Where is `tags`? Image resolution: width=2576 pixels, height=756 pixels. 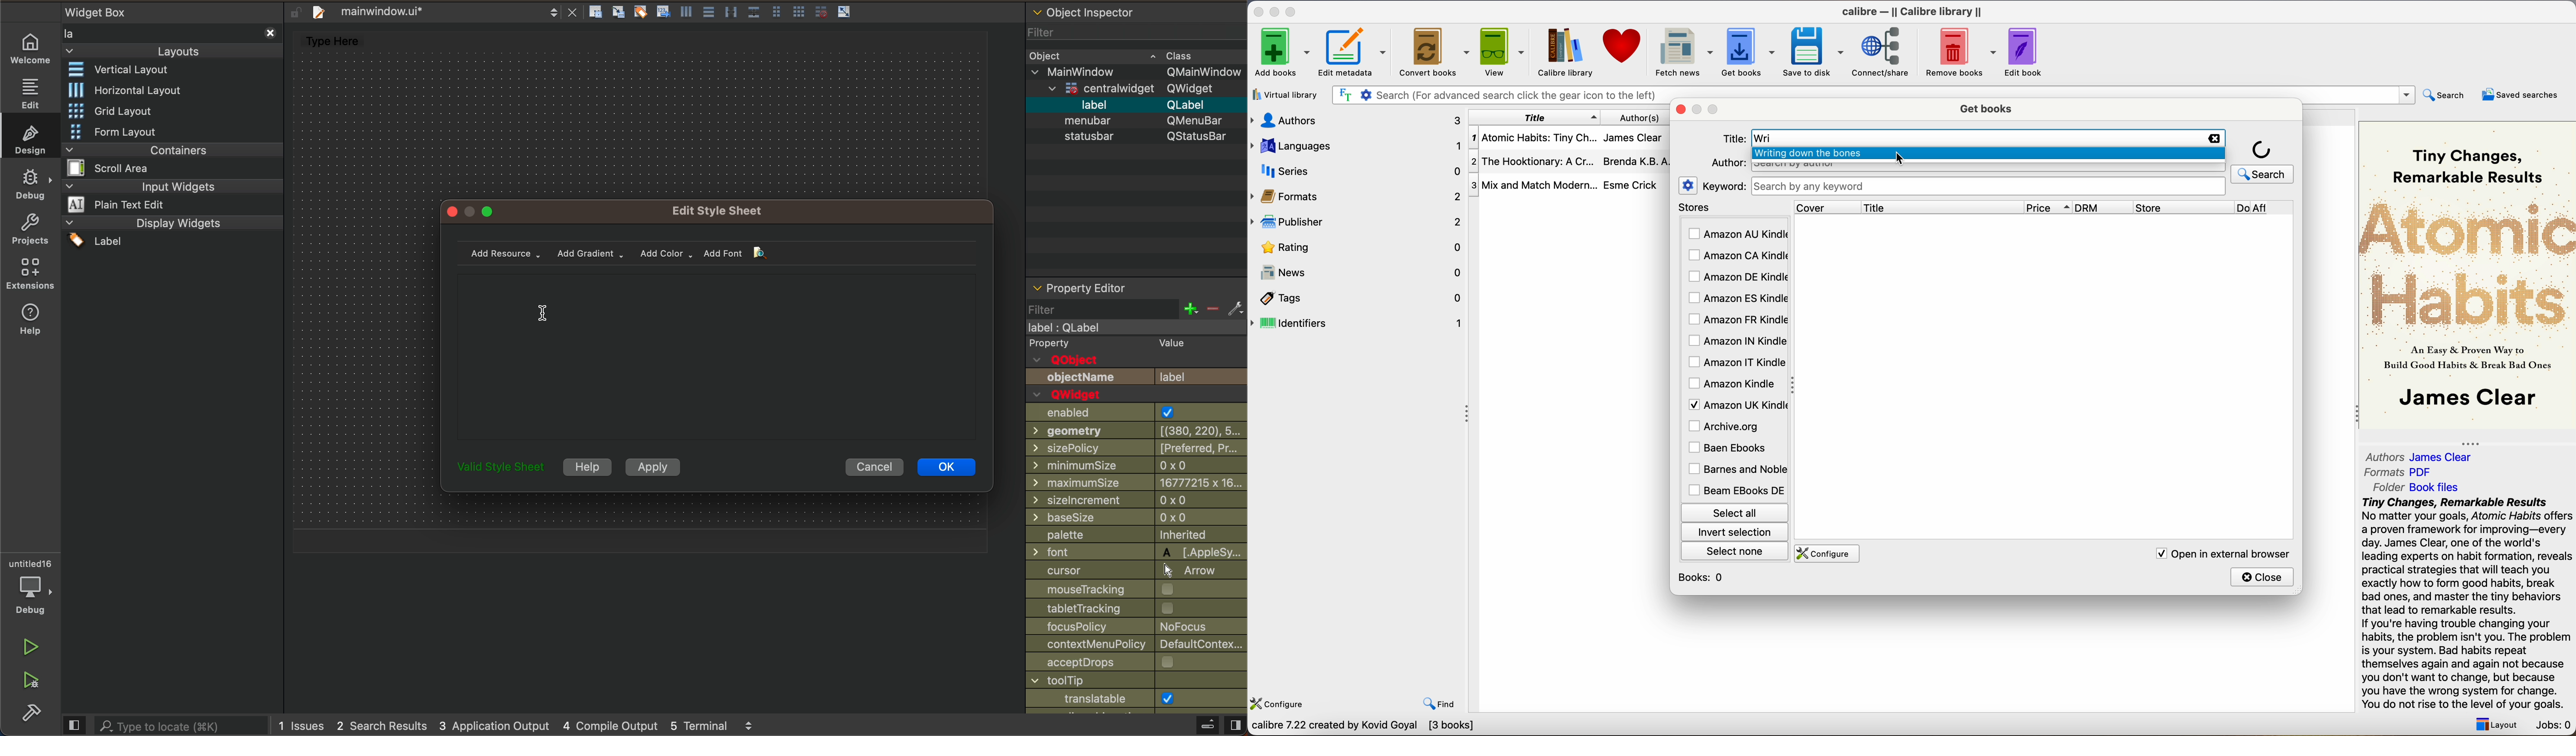 tags is located at coordinates (1359, 299).